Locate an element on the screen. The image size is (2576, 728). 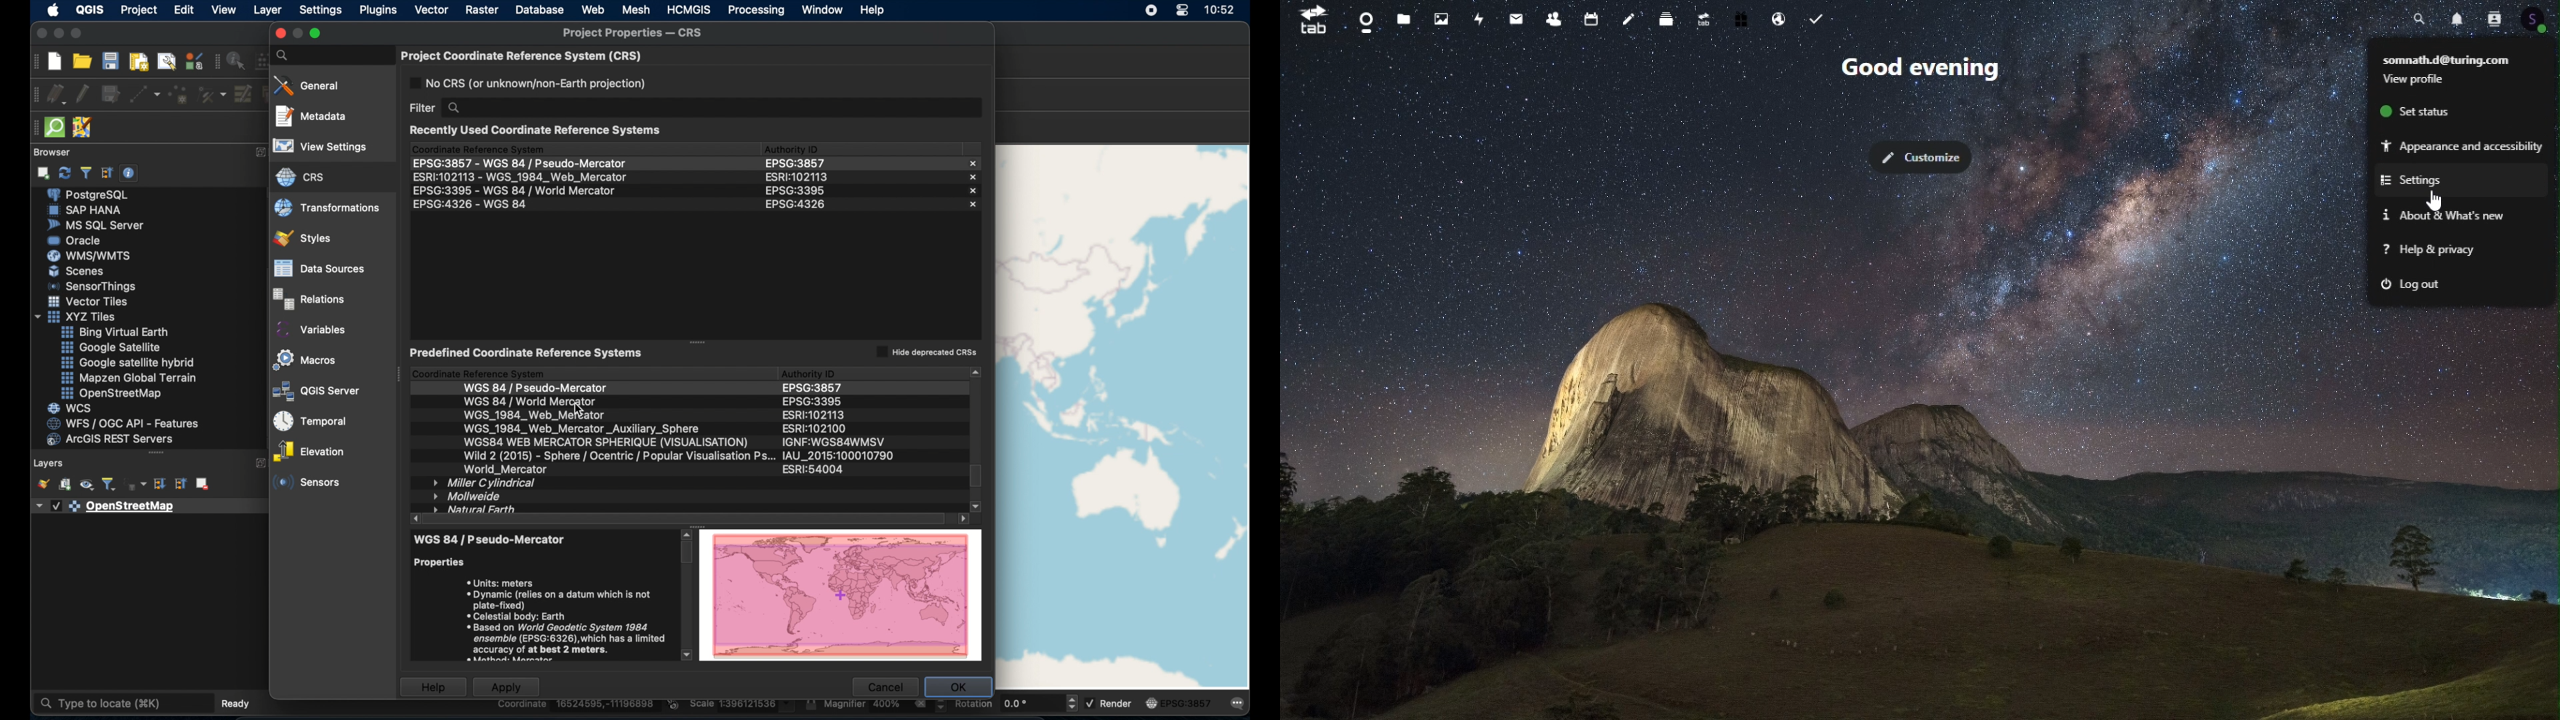
email hosting is located at coordinates (1776, 18).